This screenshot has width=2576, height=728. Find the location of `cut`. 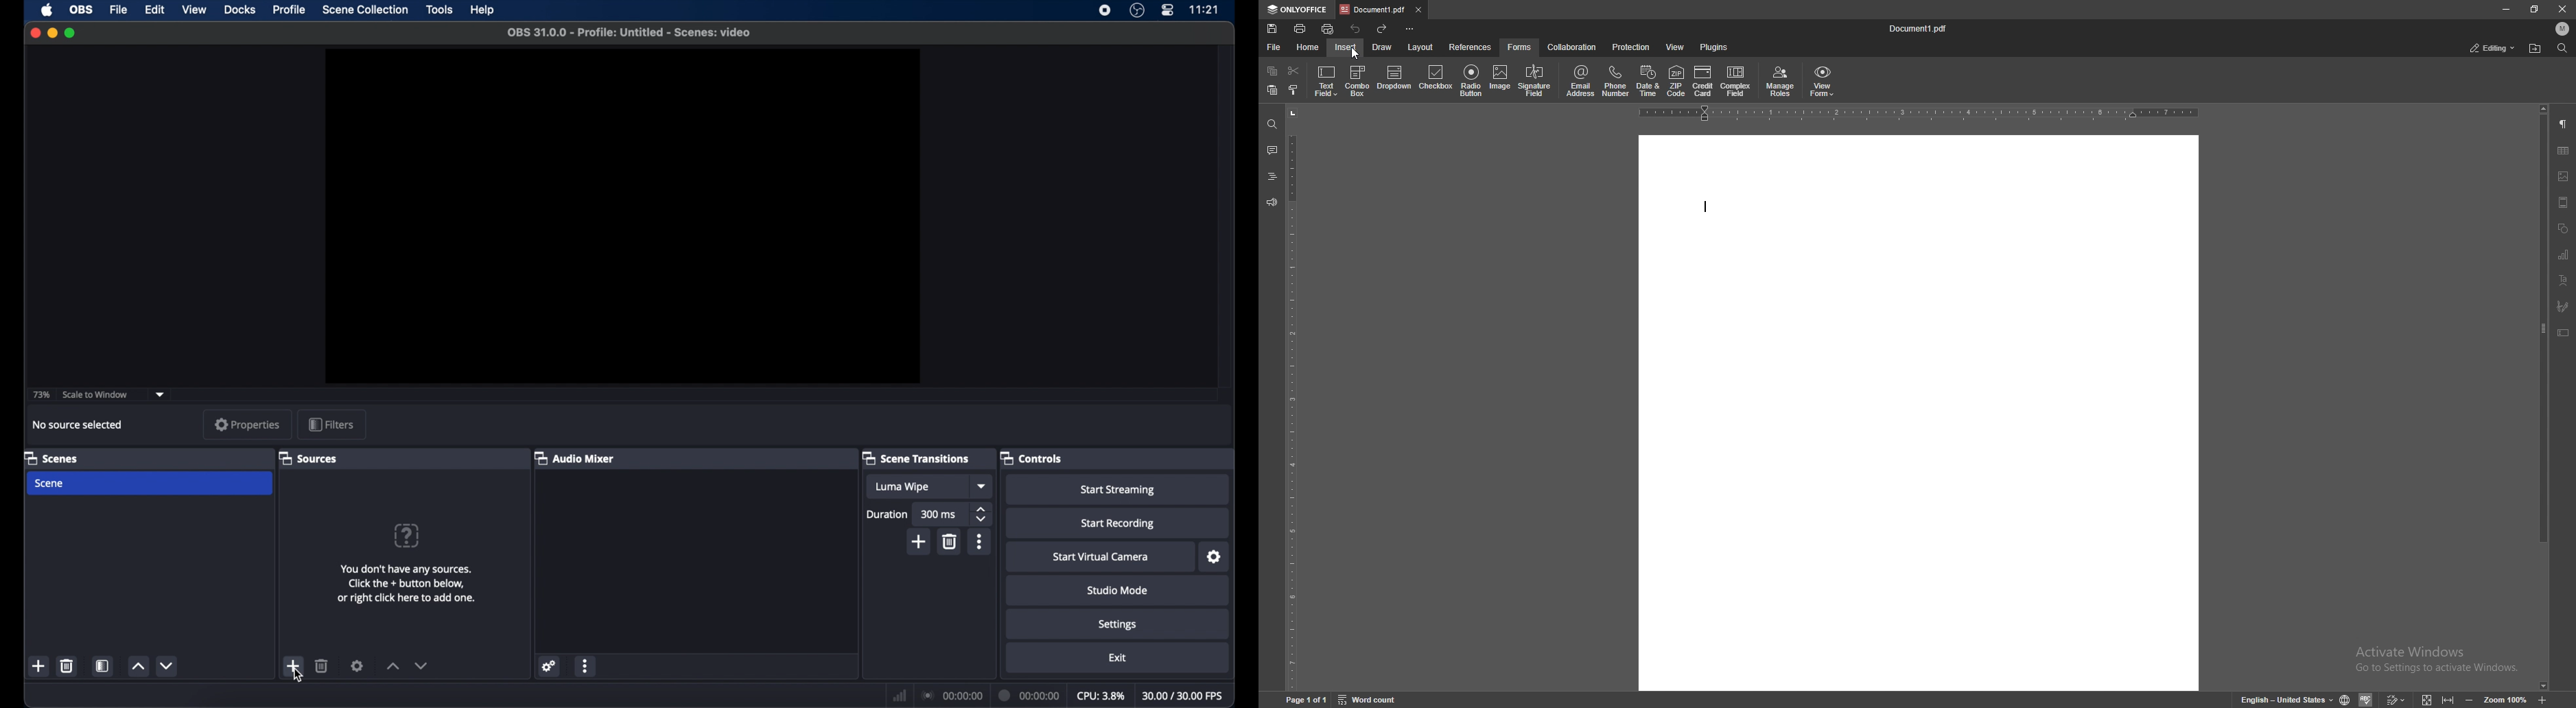

cut is located at coordinates (1293, 70).